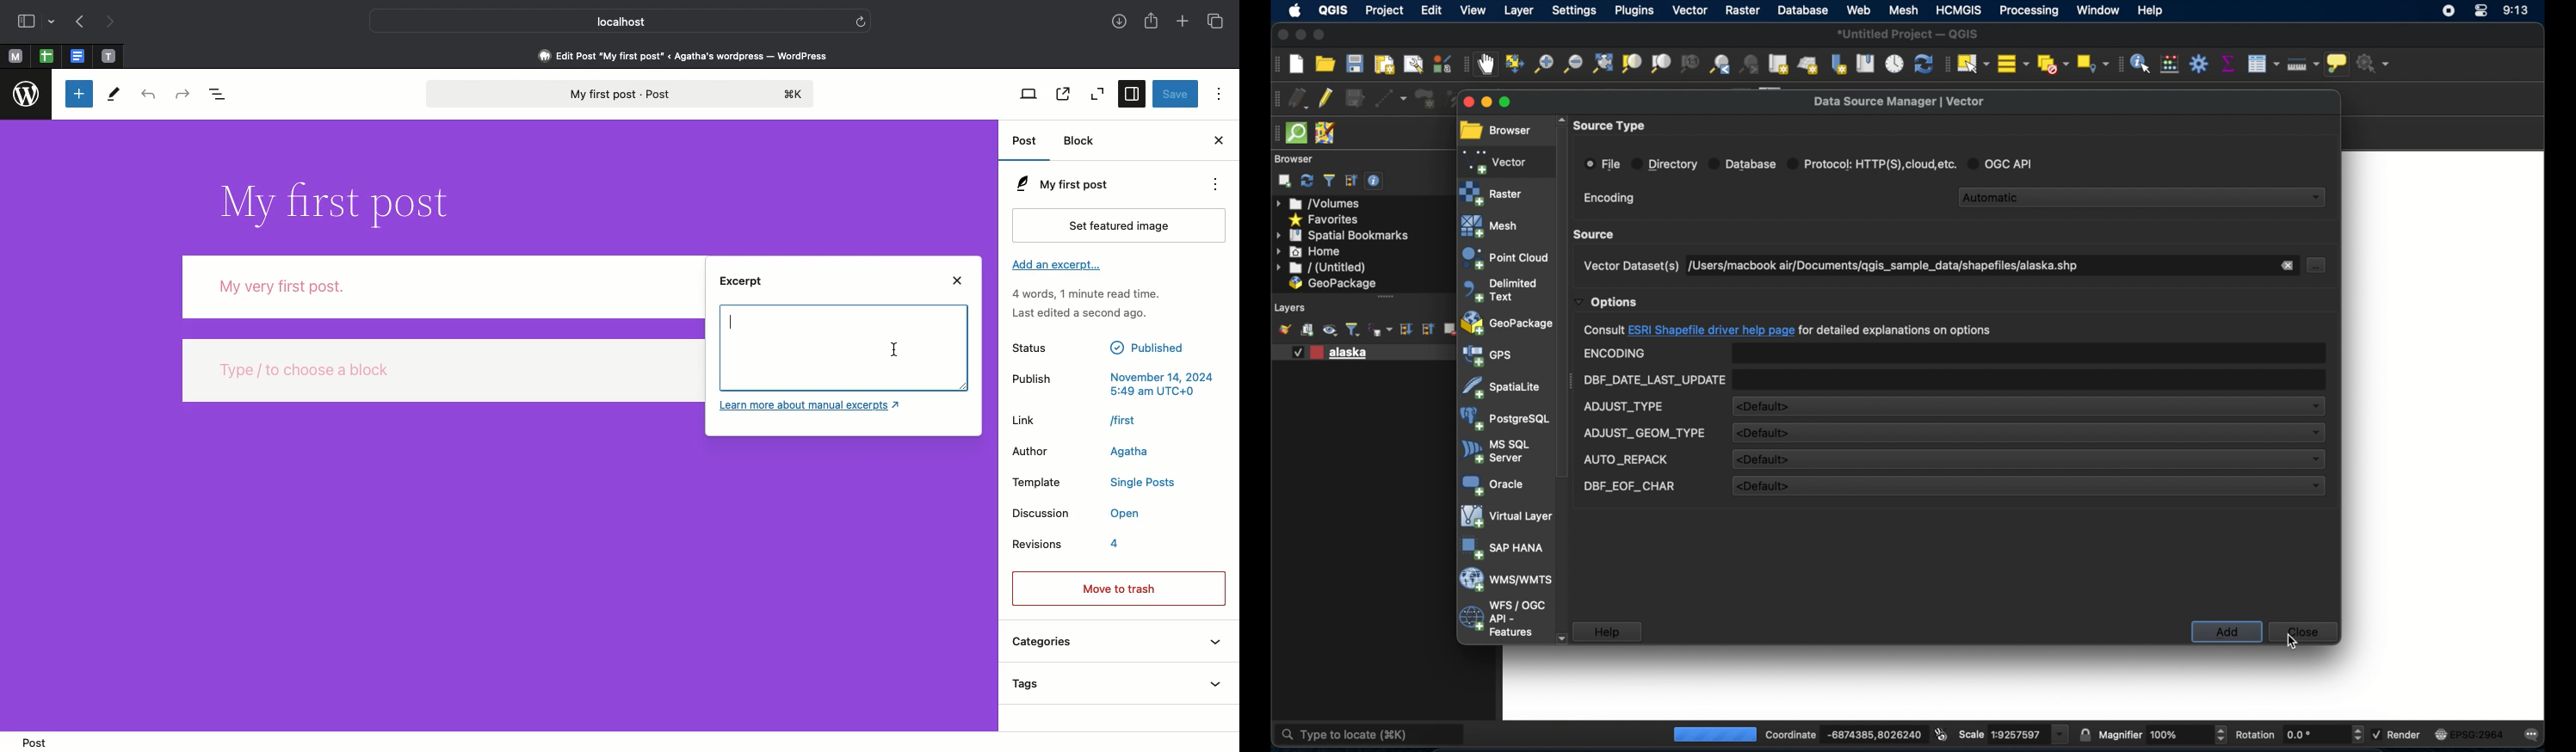  What do you see at coordinates (1076, 420) in the screenshot?
I see `Link` at bounding box center [1076, 420].